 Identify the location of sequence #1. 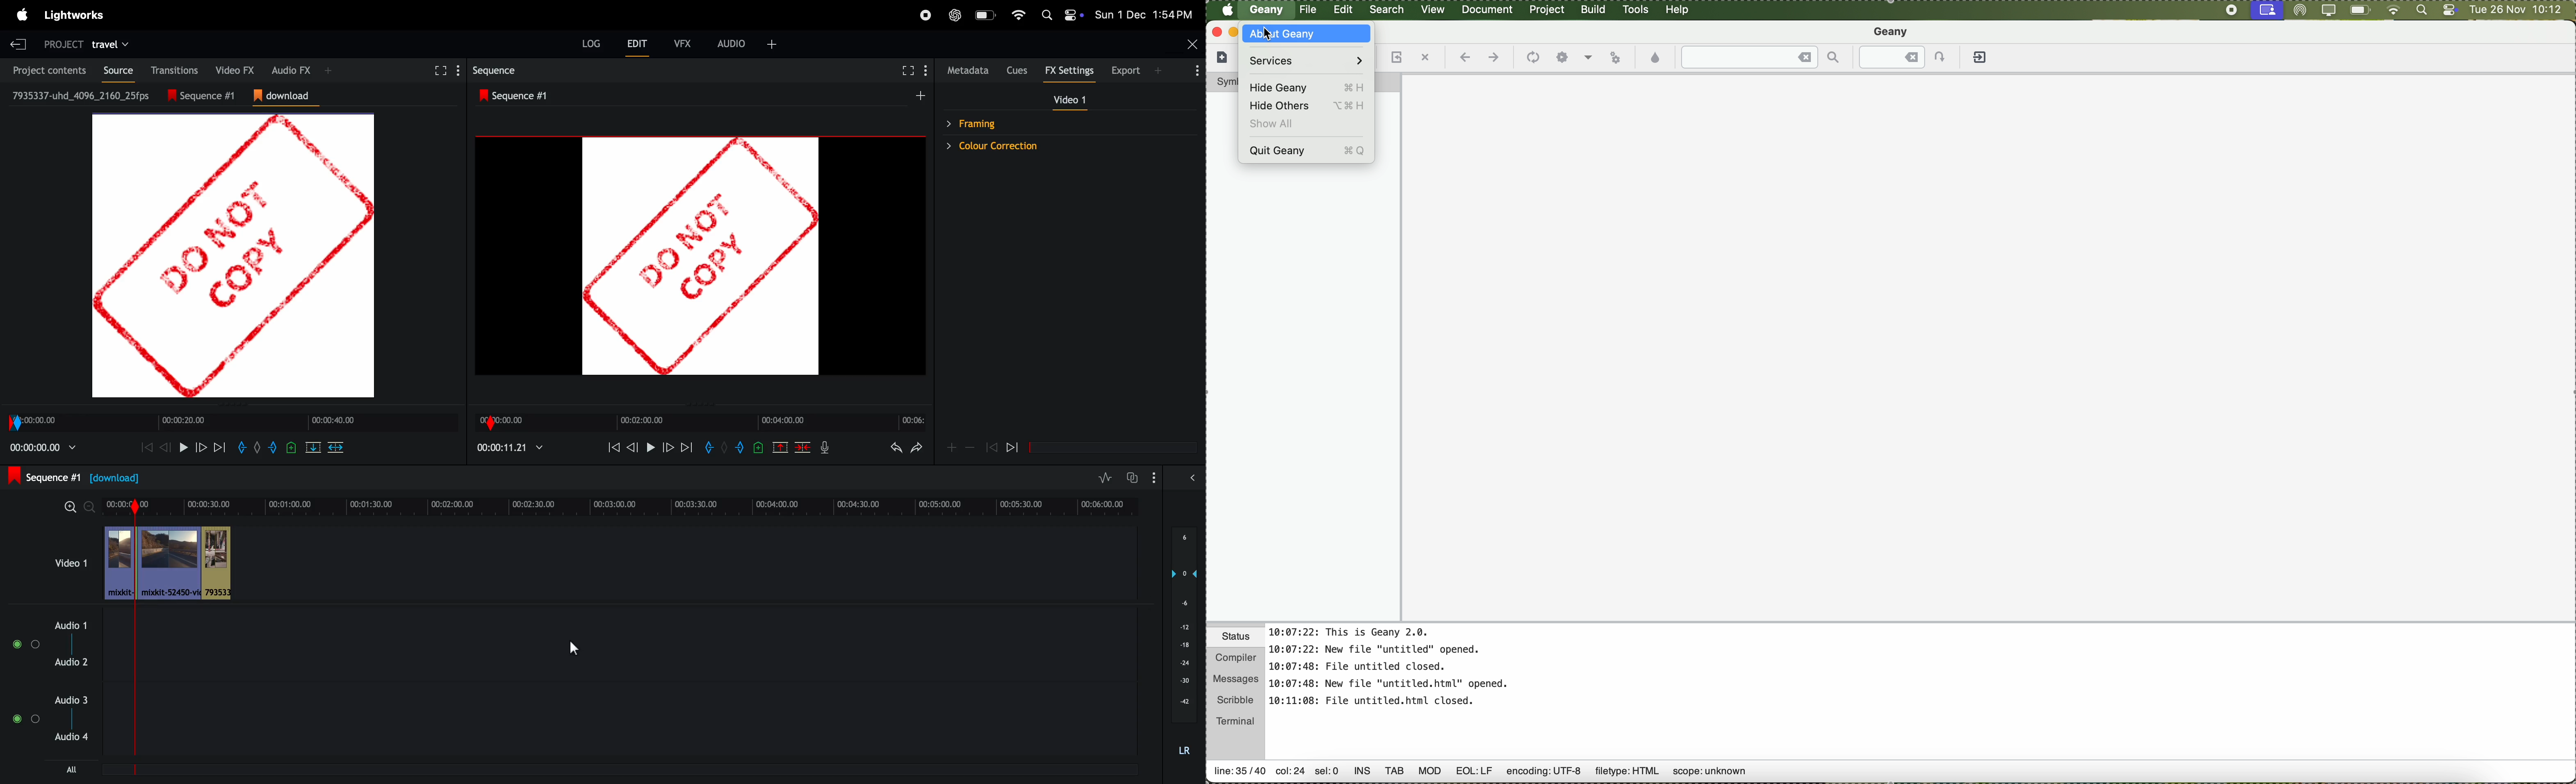
(207, 96).